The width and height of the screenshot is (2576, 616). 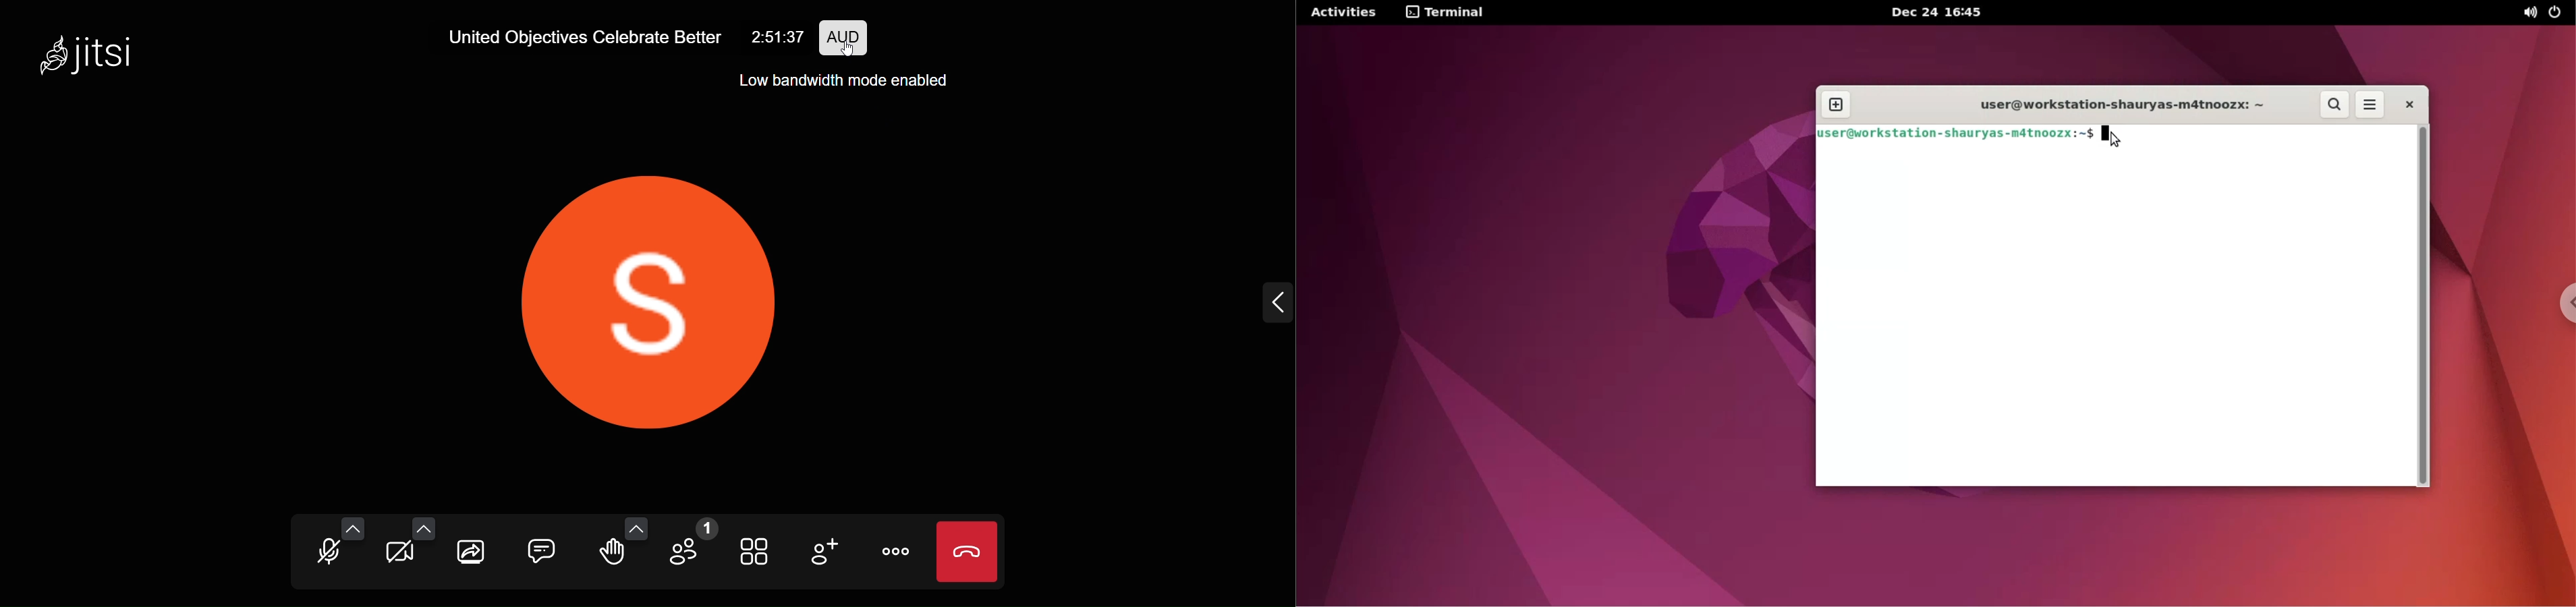 What do you see at coordinates (636, 527) in the screenshot?
I see `more emoji` at bounding box center [636, 527].